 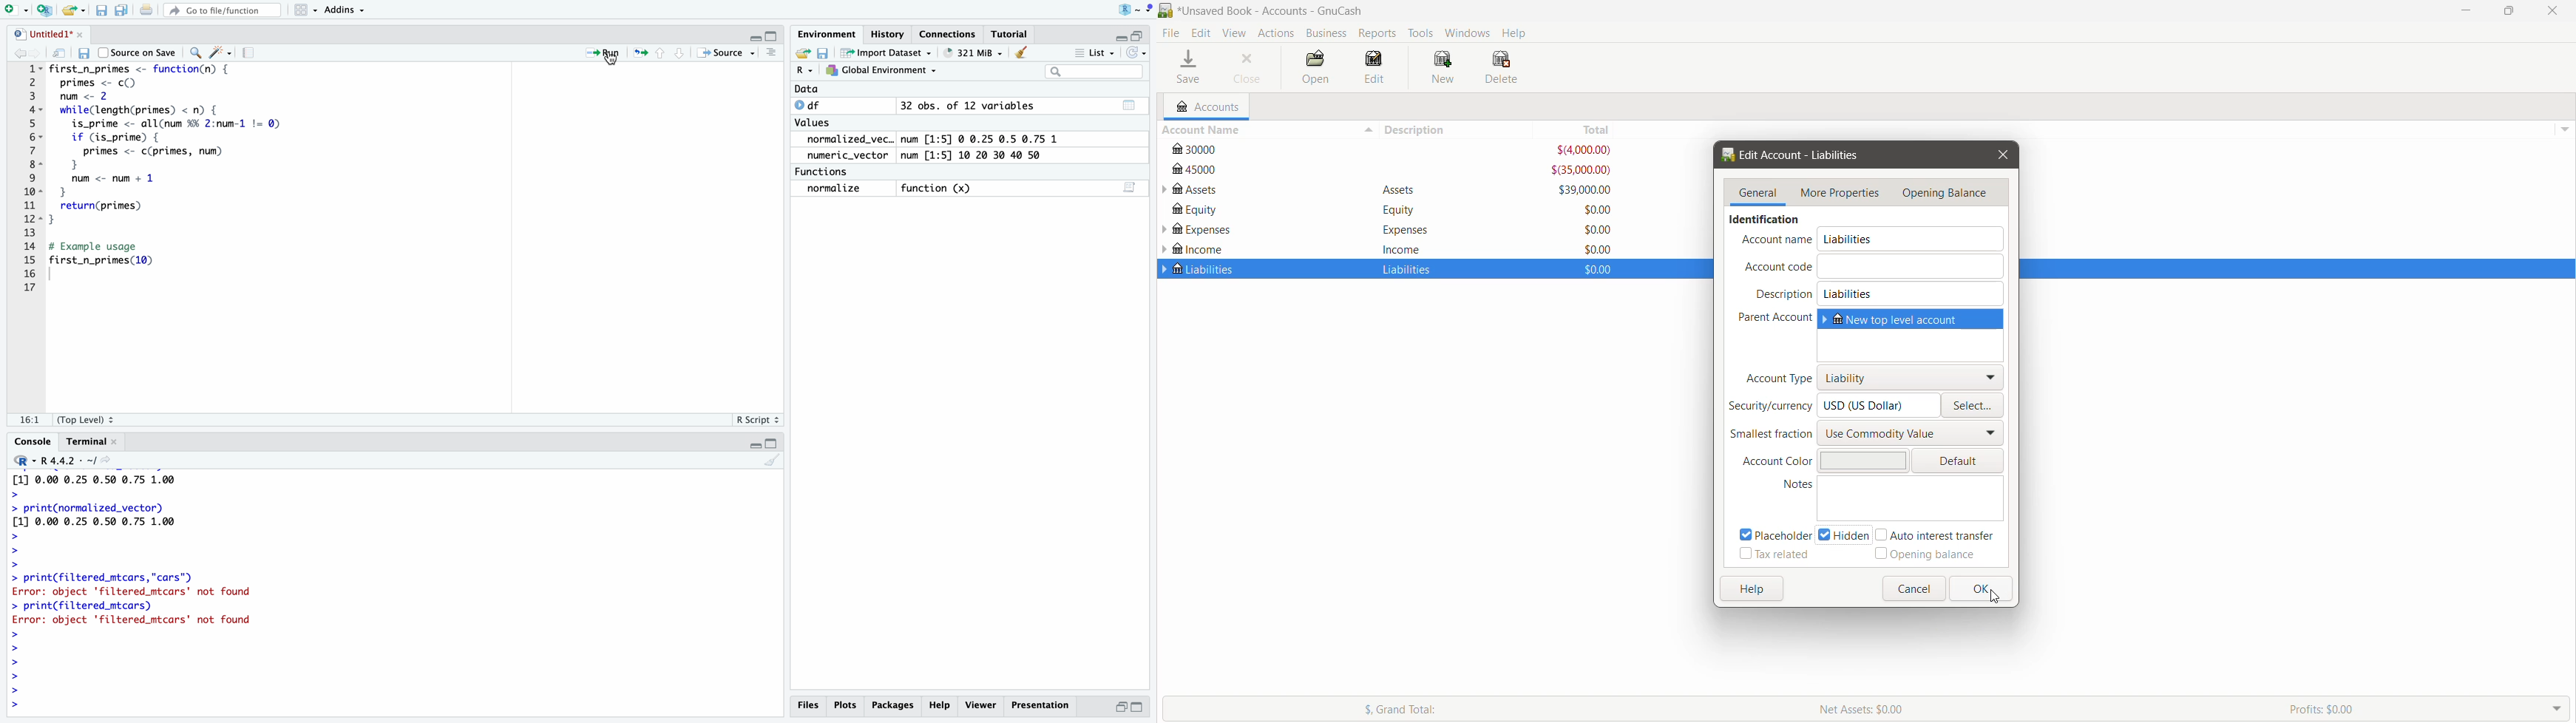 I want to click on Values, so click(x=818, y=123).